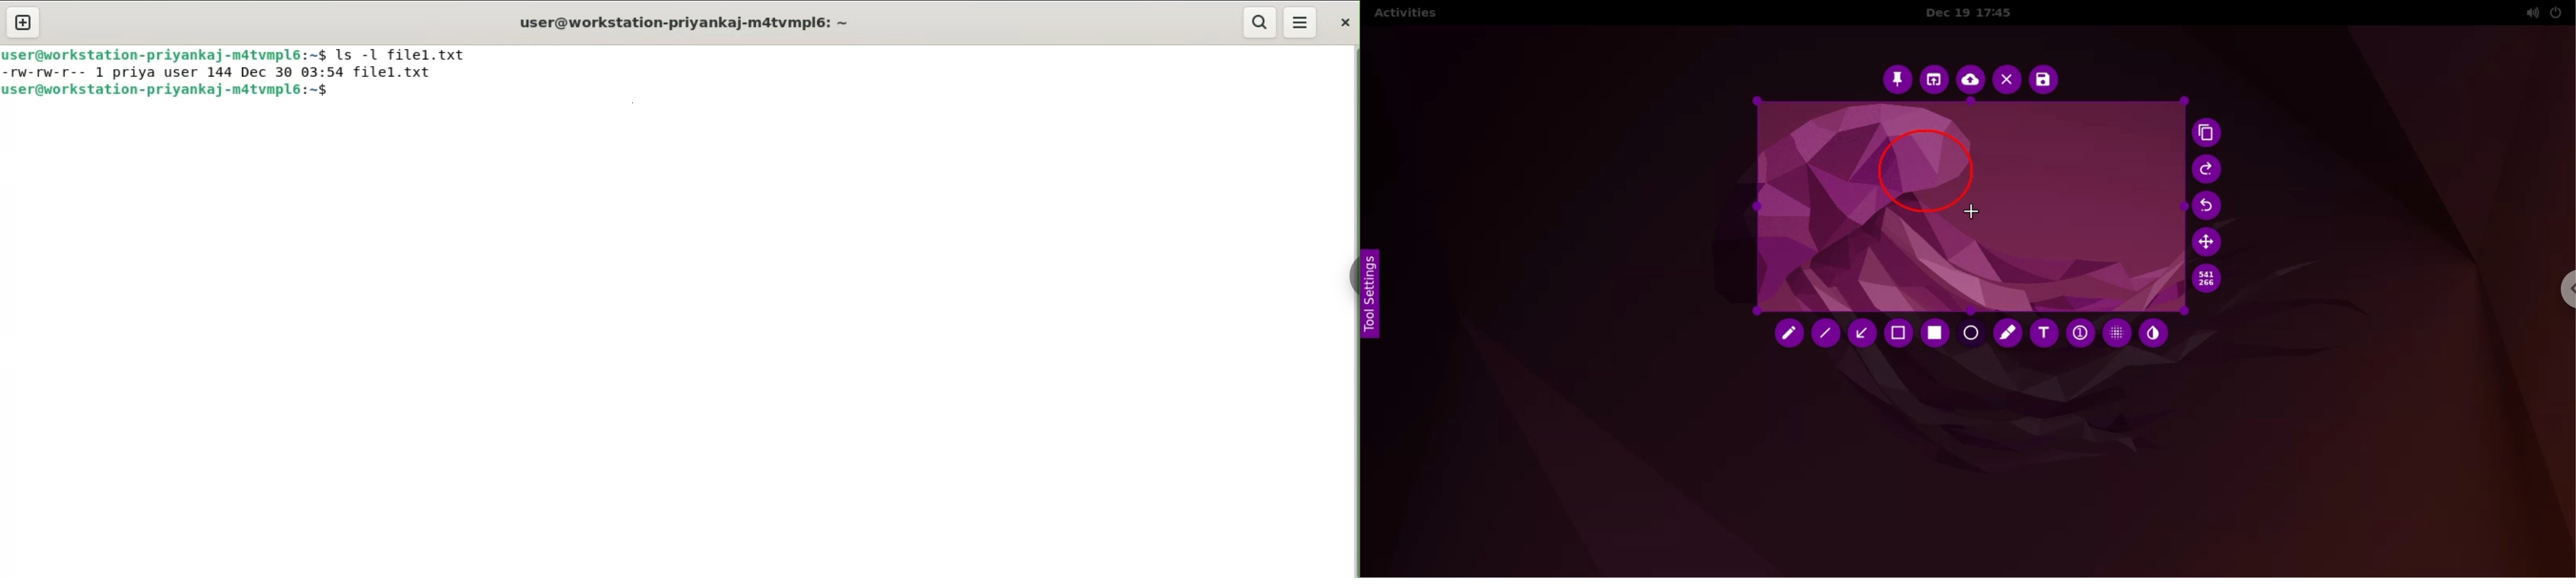 Image resolution: width=2576 pixels, height=588 pixels. I want to click on -rw-rw-r-- 1 priya user 144 Dec 30 03:54 file1.txt, so click(219, 73).